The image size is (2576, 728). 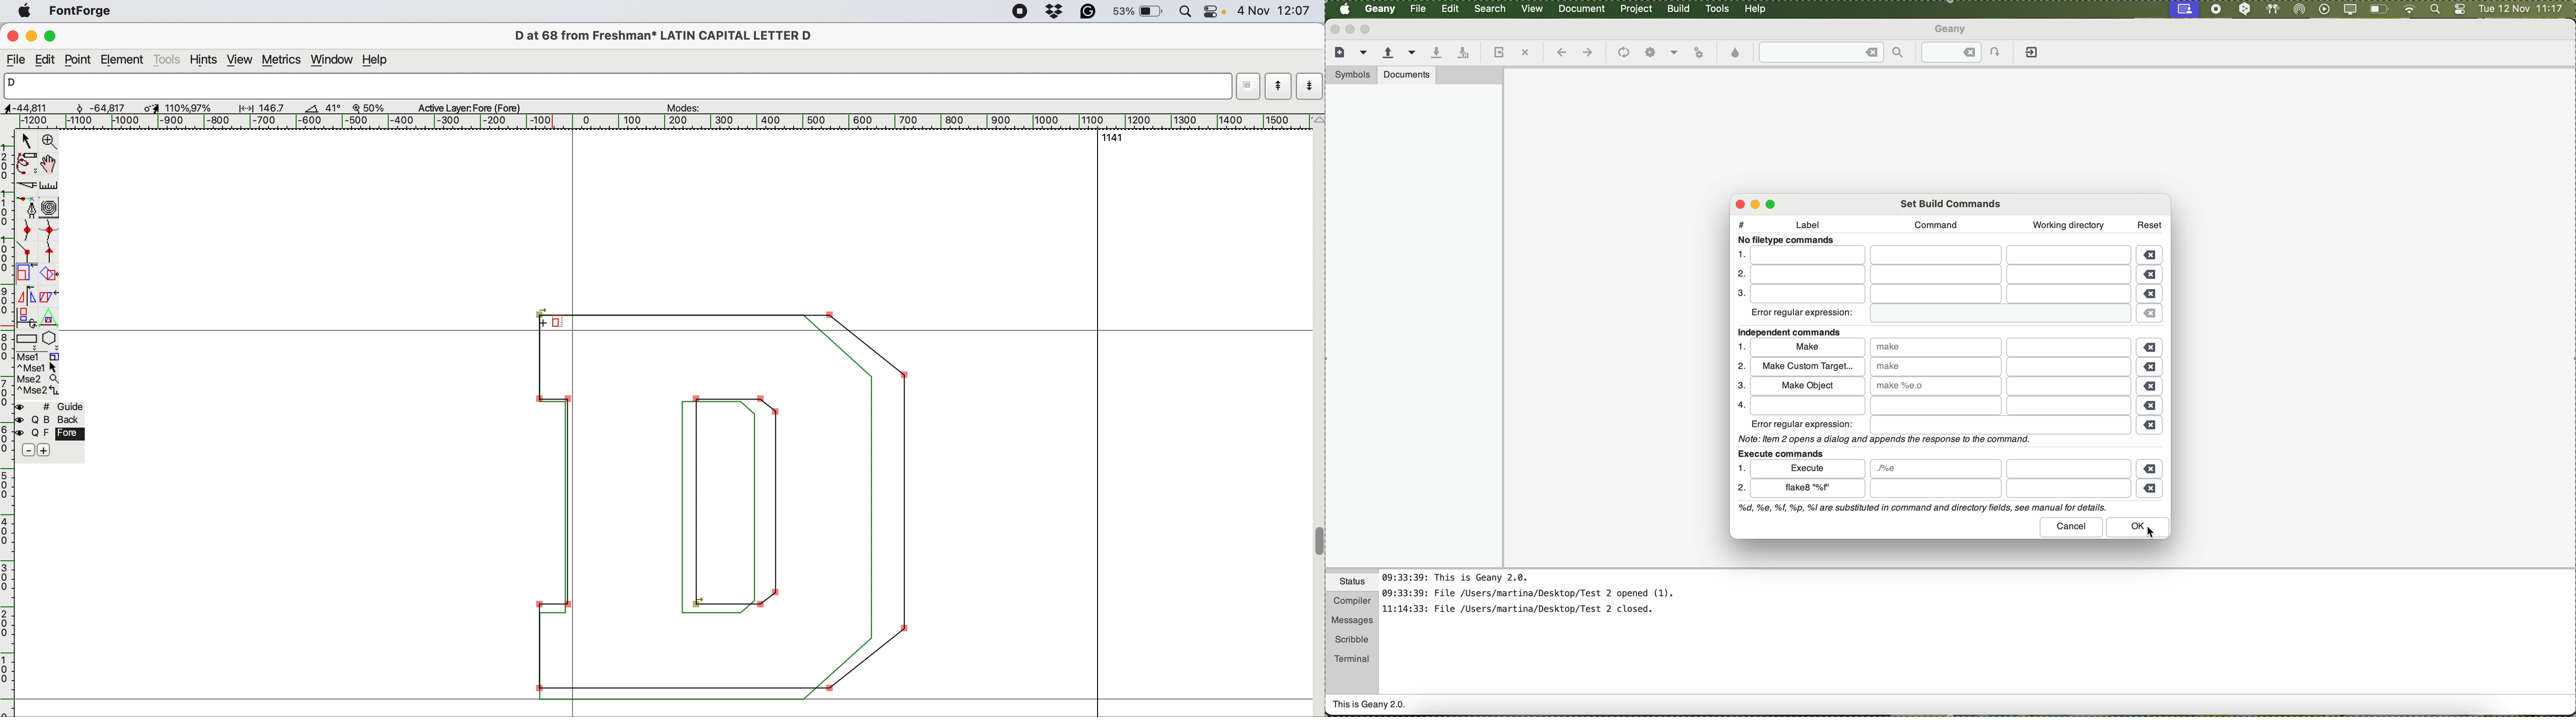 What do you see at coordinates (1740, 468) in the screenshot?
I see `1` at bounding box center [1740, 468].